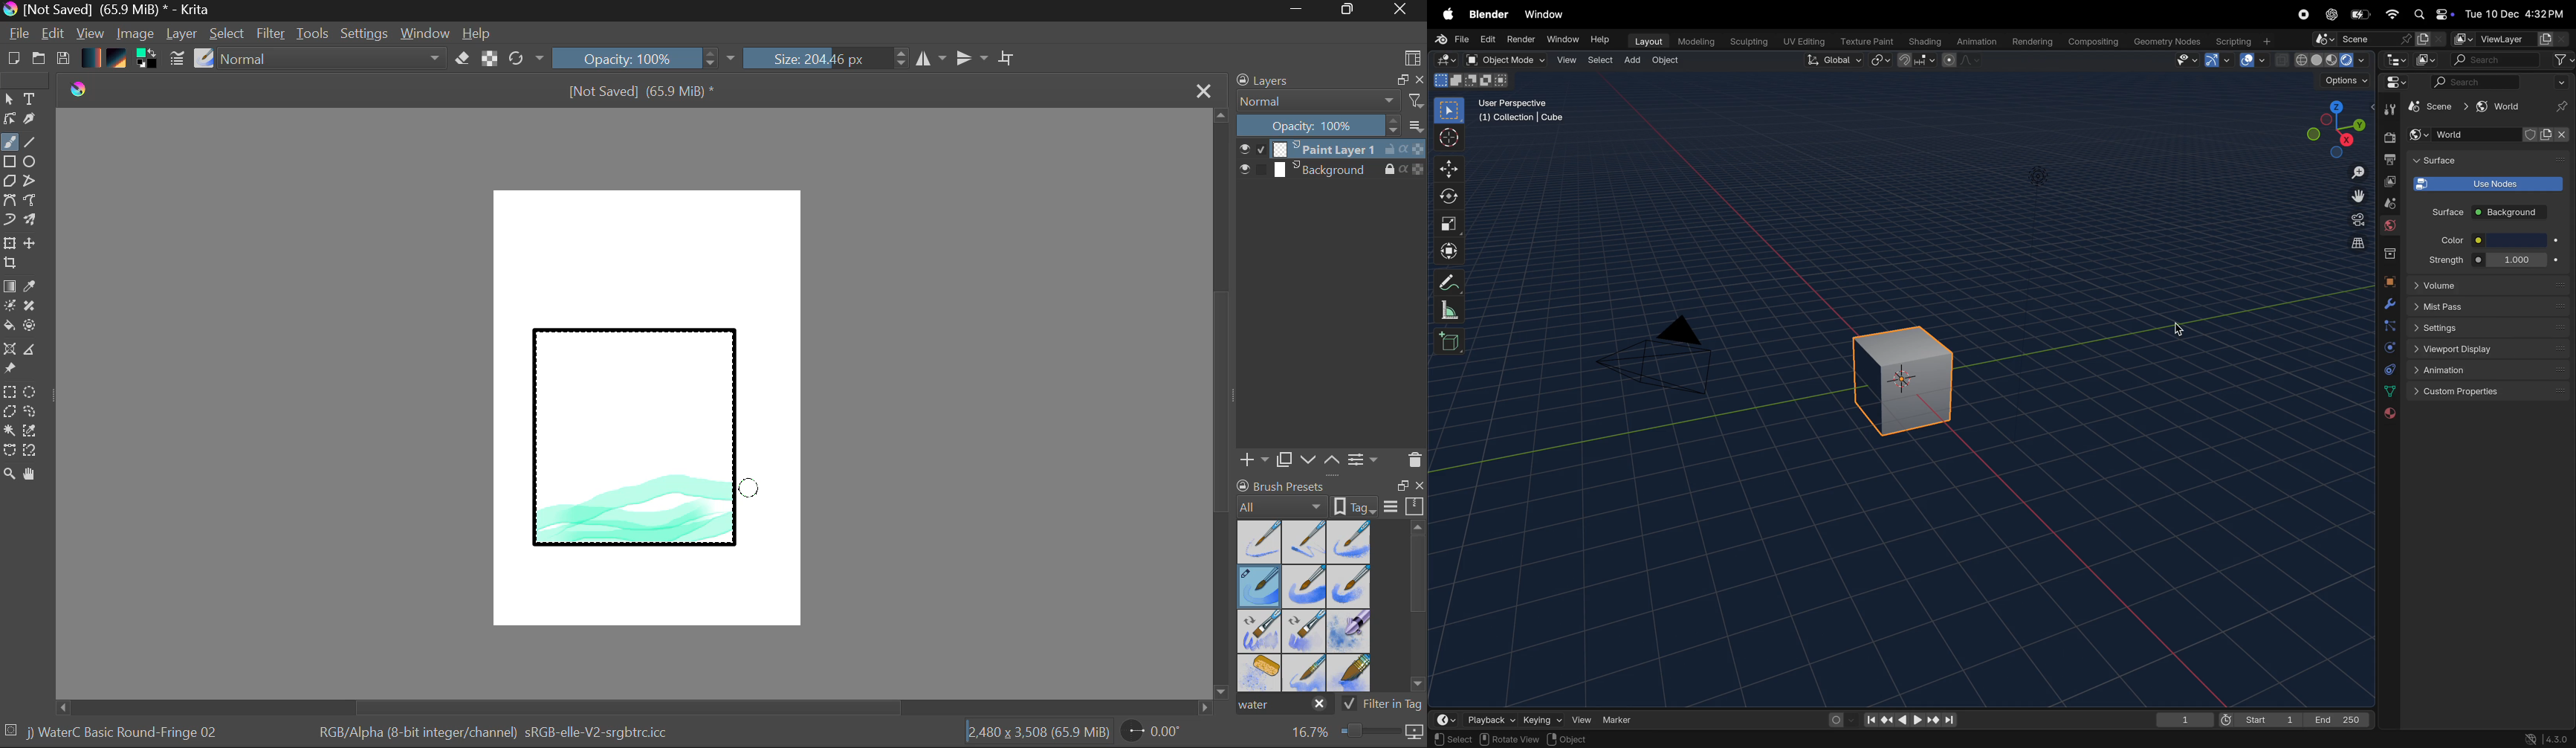 The image size is (2576, 756). Describe the element at coordinates (2515, 260) in the screenshot. I see `1000` at that location.